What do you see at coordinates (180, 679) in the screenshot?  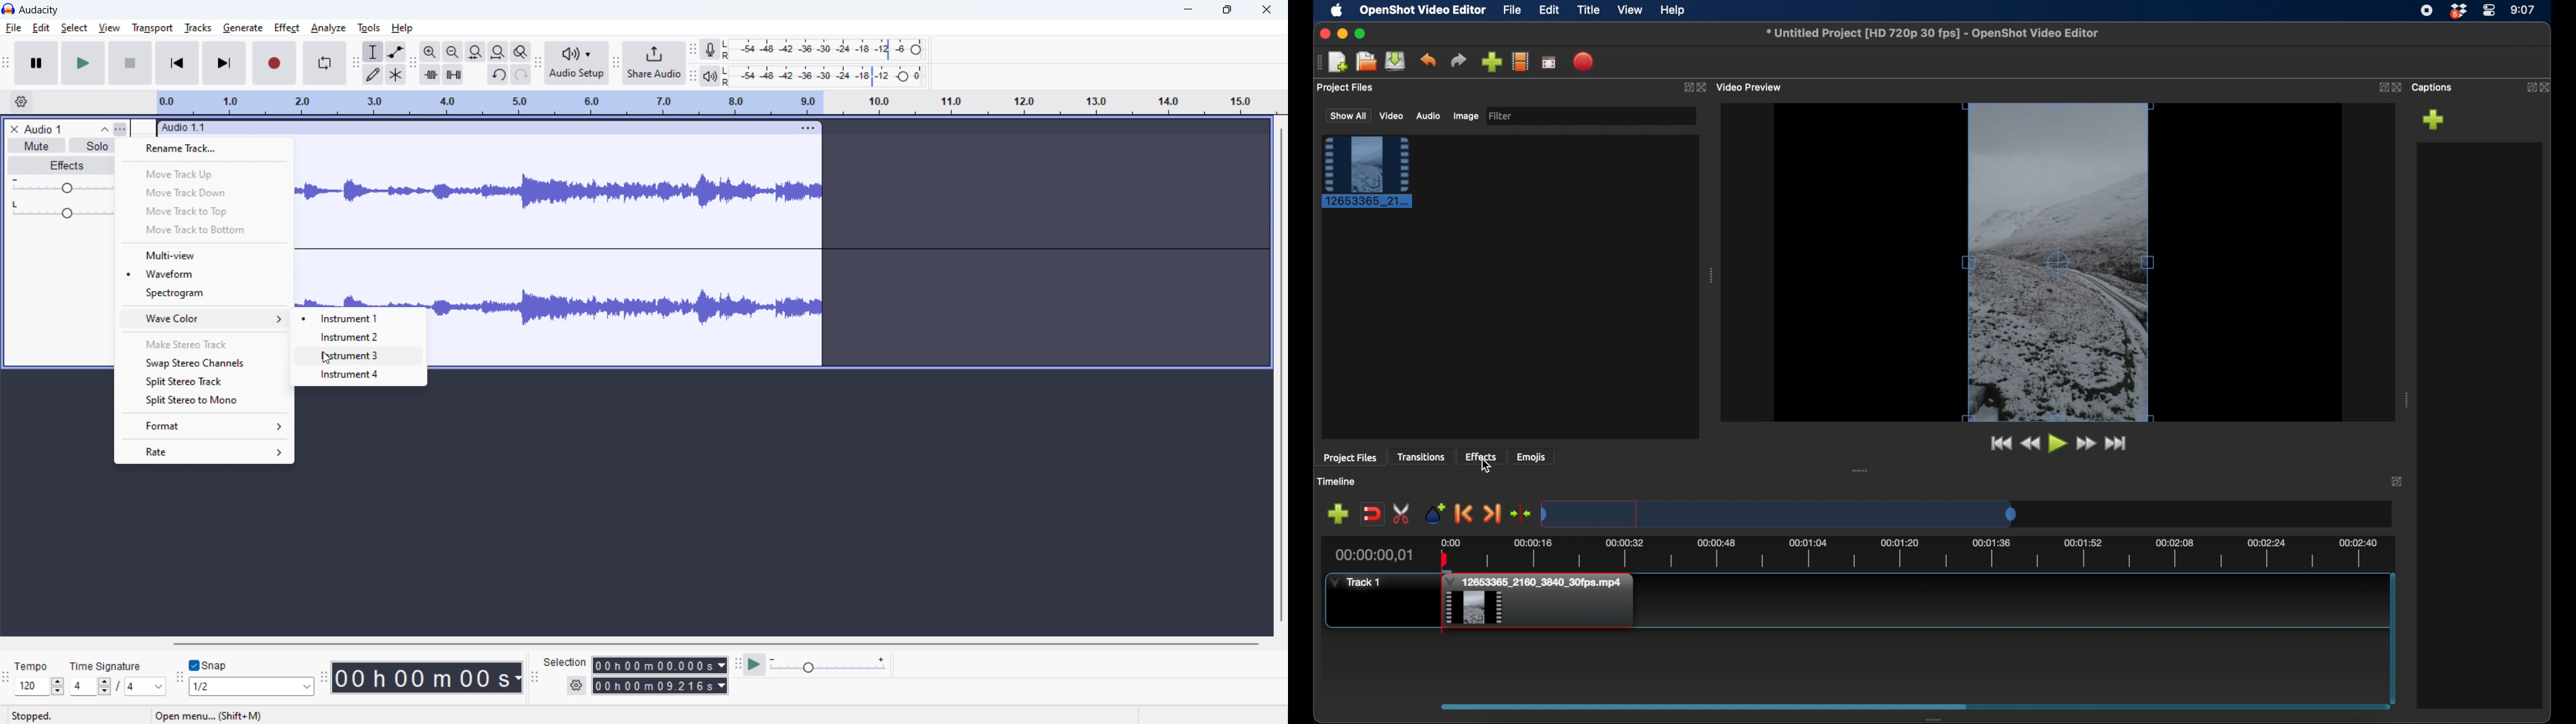 I see `snappping toolbar` at bounding box center [180, 679].